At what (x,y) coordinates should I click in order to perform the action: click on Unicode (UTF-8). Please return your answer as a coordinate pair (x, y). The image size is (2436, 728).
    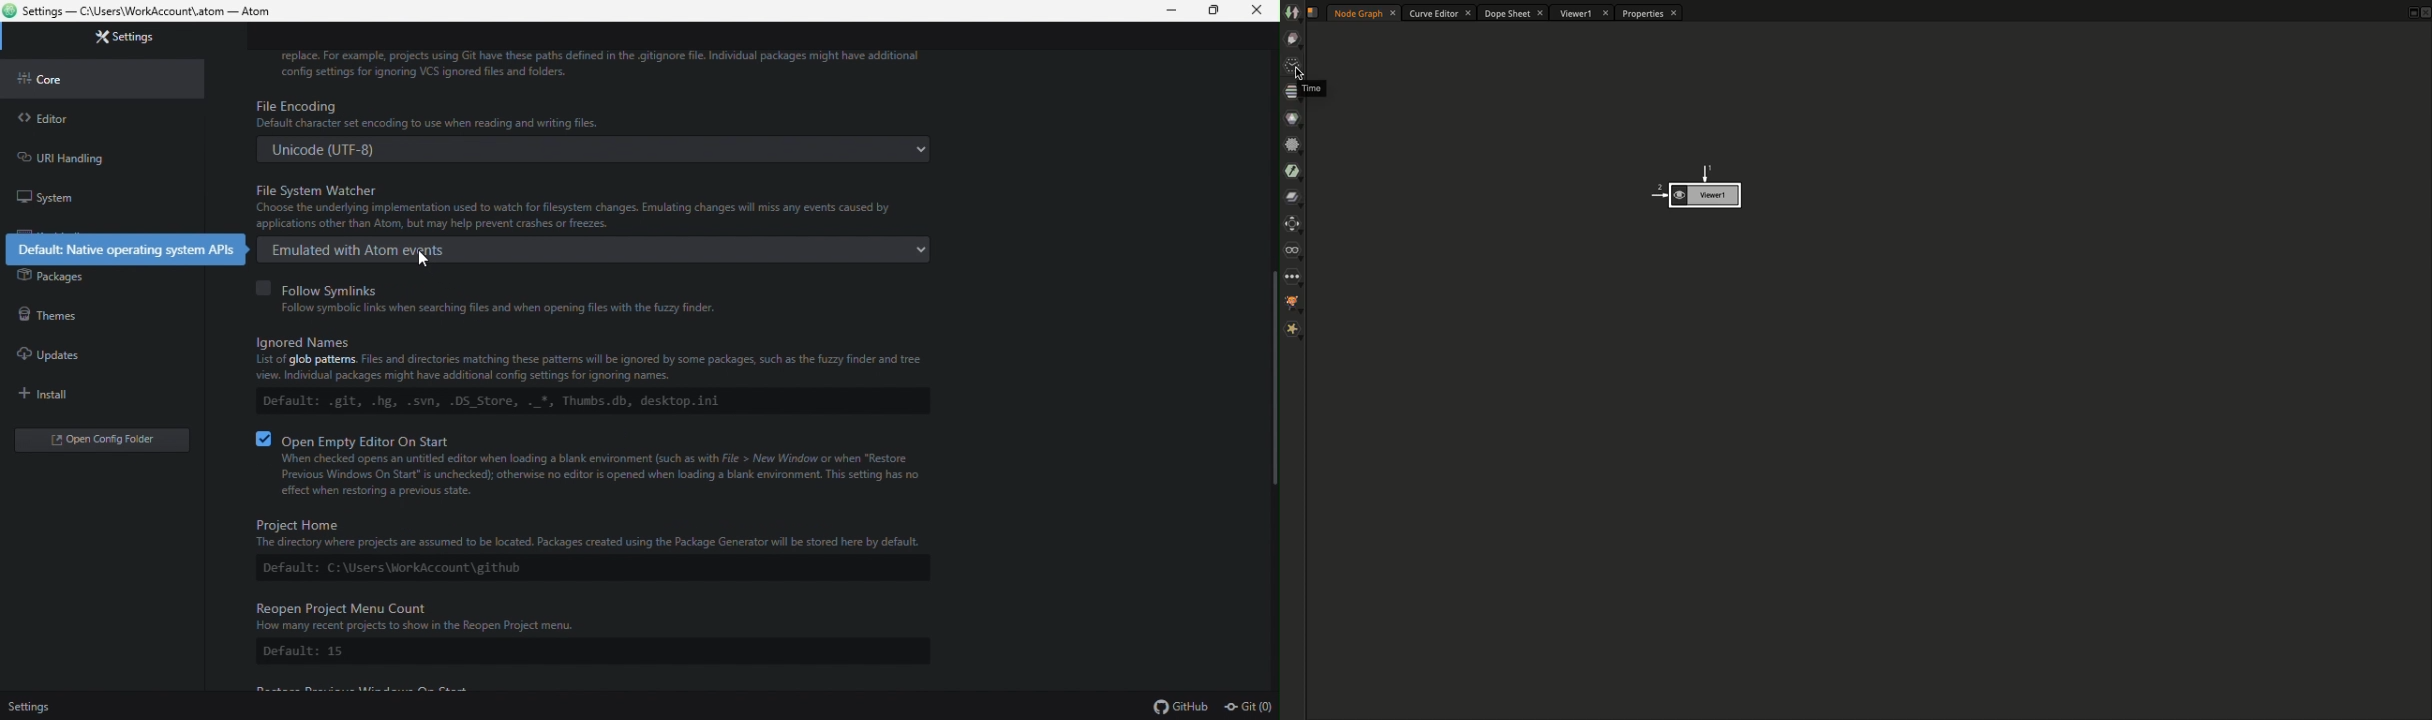
    Looking at the image, I should click on (584, 152).